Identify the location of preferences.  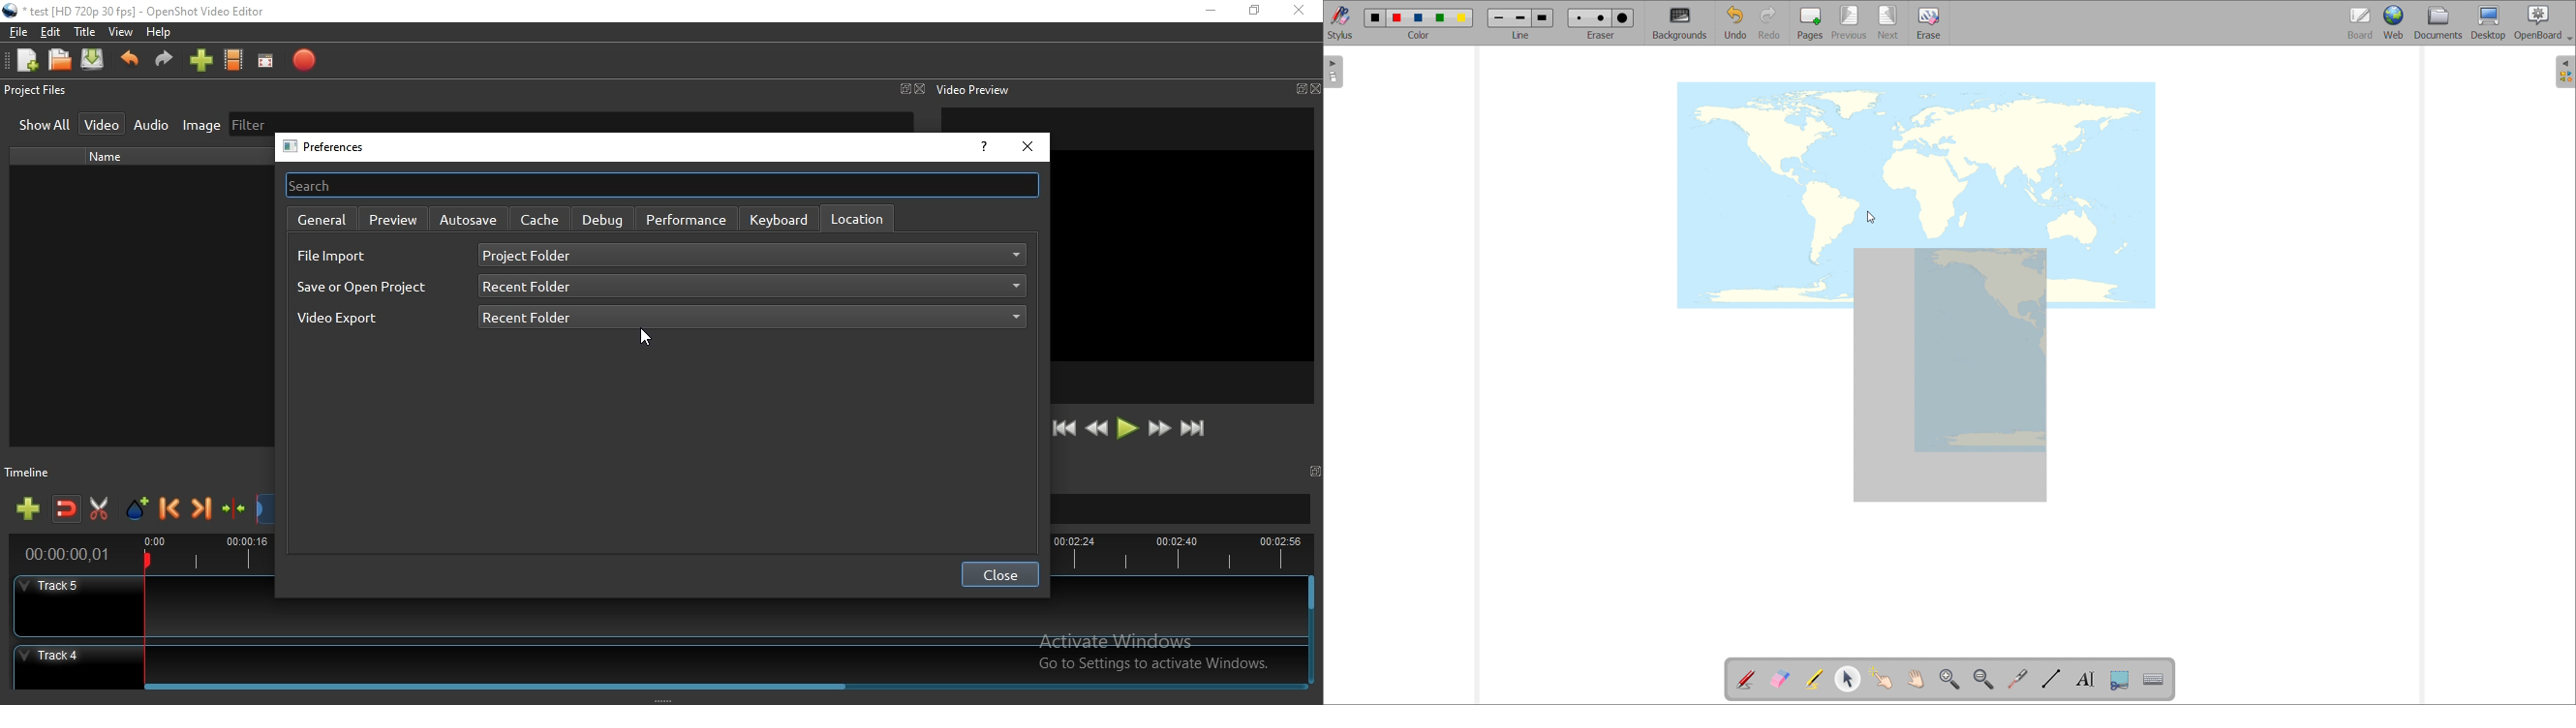
(330, 147).